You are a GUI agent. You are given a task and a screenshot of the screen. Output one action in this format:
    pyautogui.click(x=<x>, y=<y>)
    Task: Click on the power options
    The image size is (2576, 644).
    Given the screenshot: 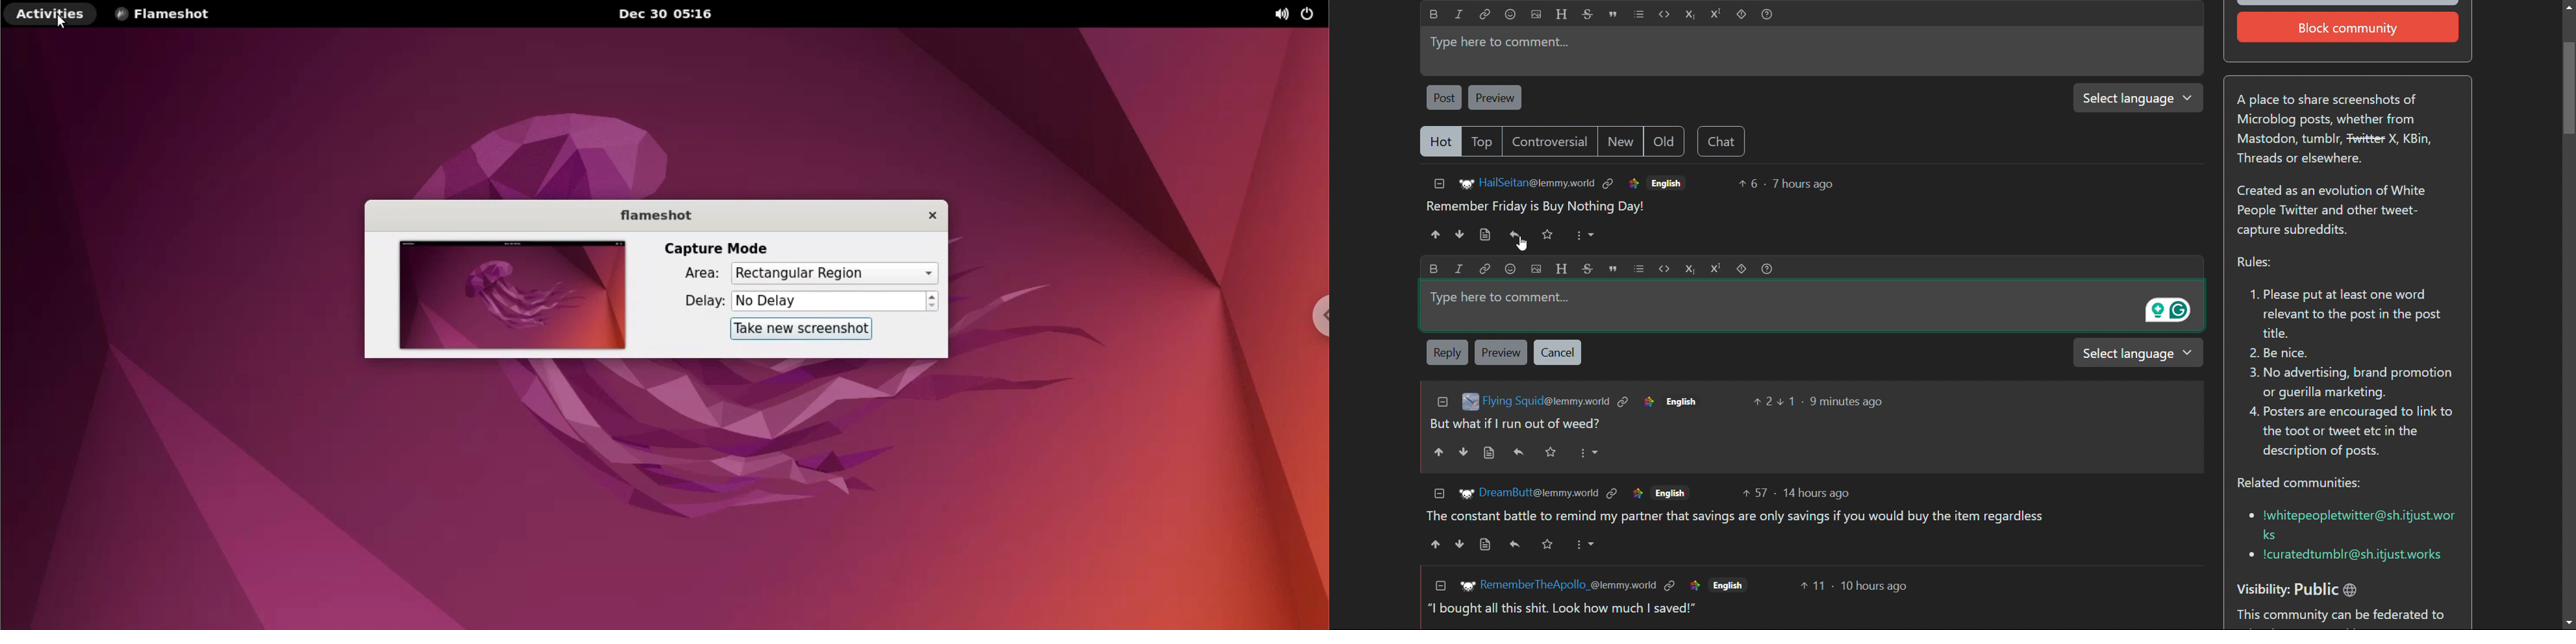 What is the action you would take?
    pyautogui.click(x=1310, y=16)
    